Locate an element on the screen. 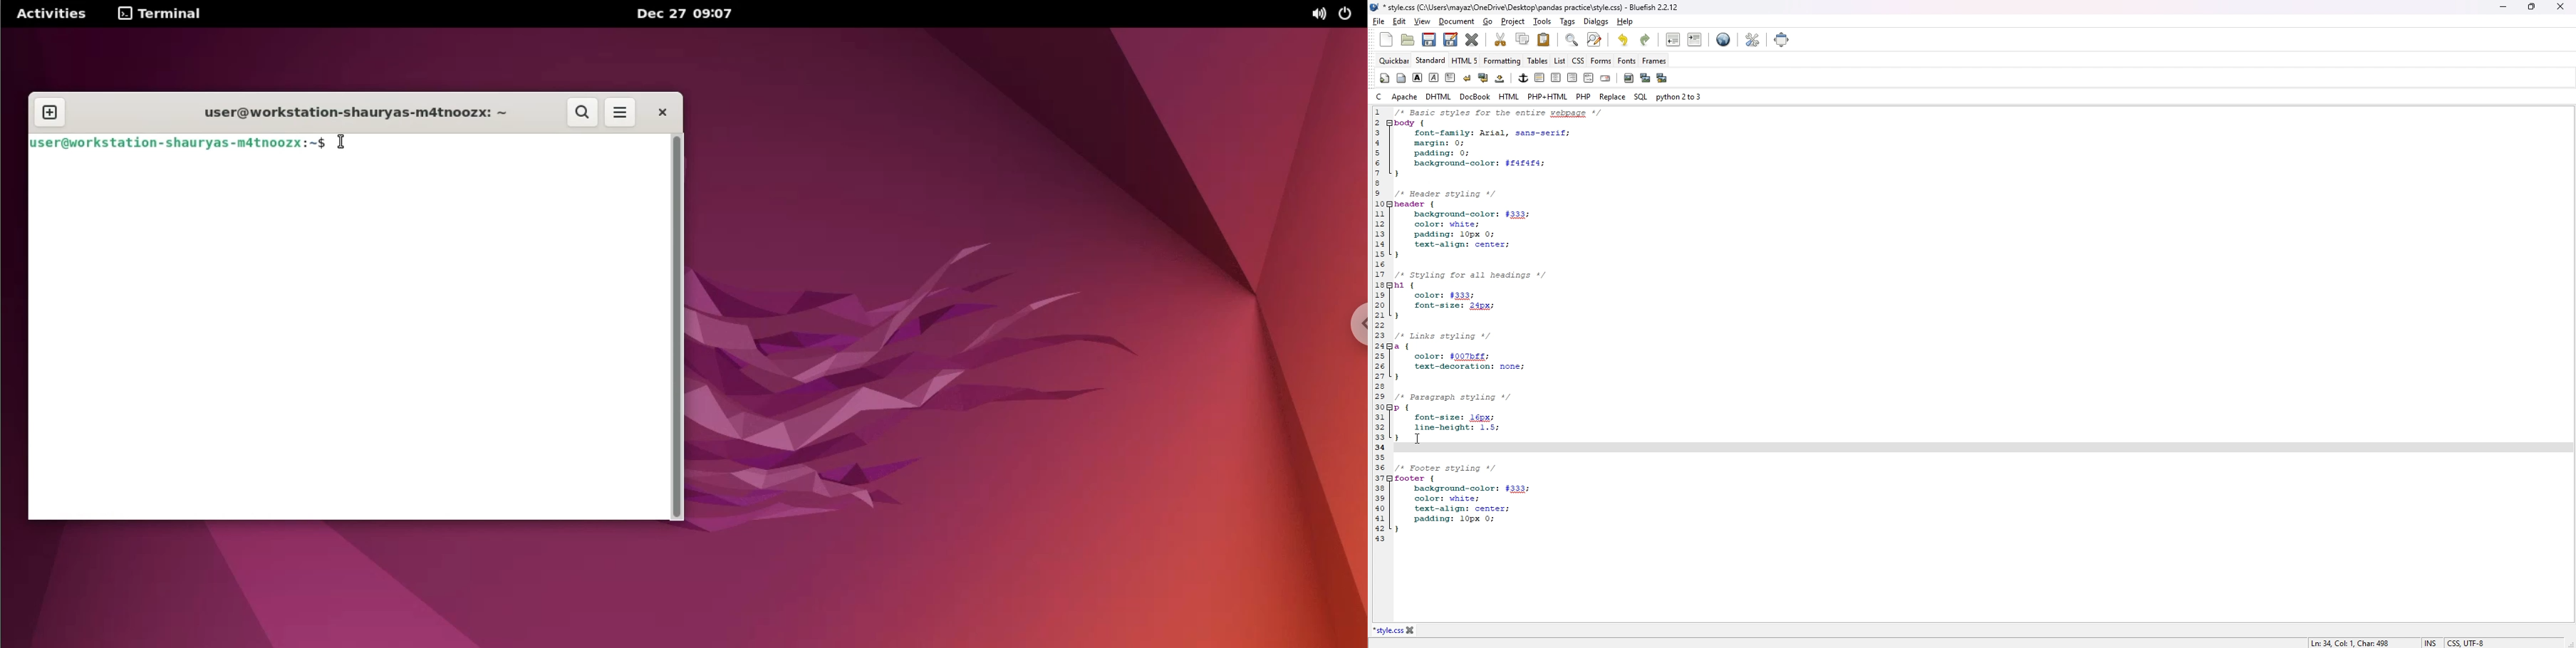 The image size is (2576, 672). frames is located at coordinates (1655, 60).